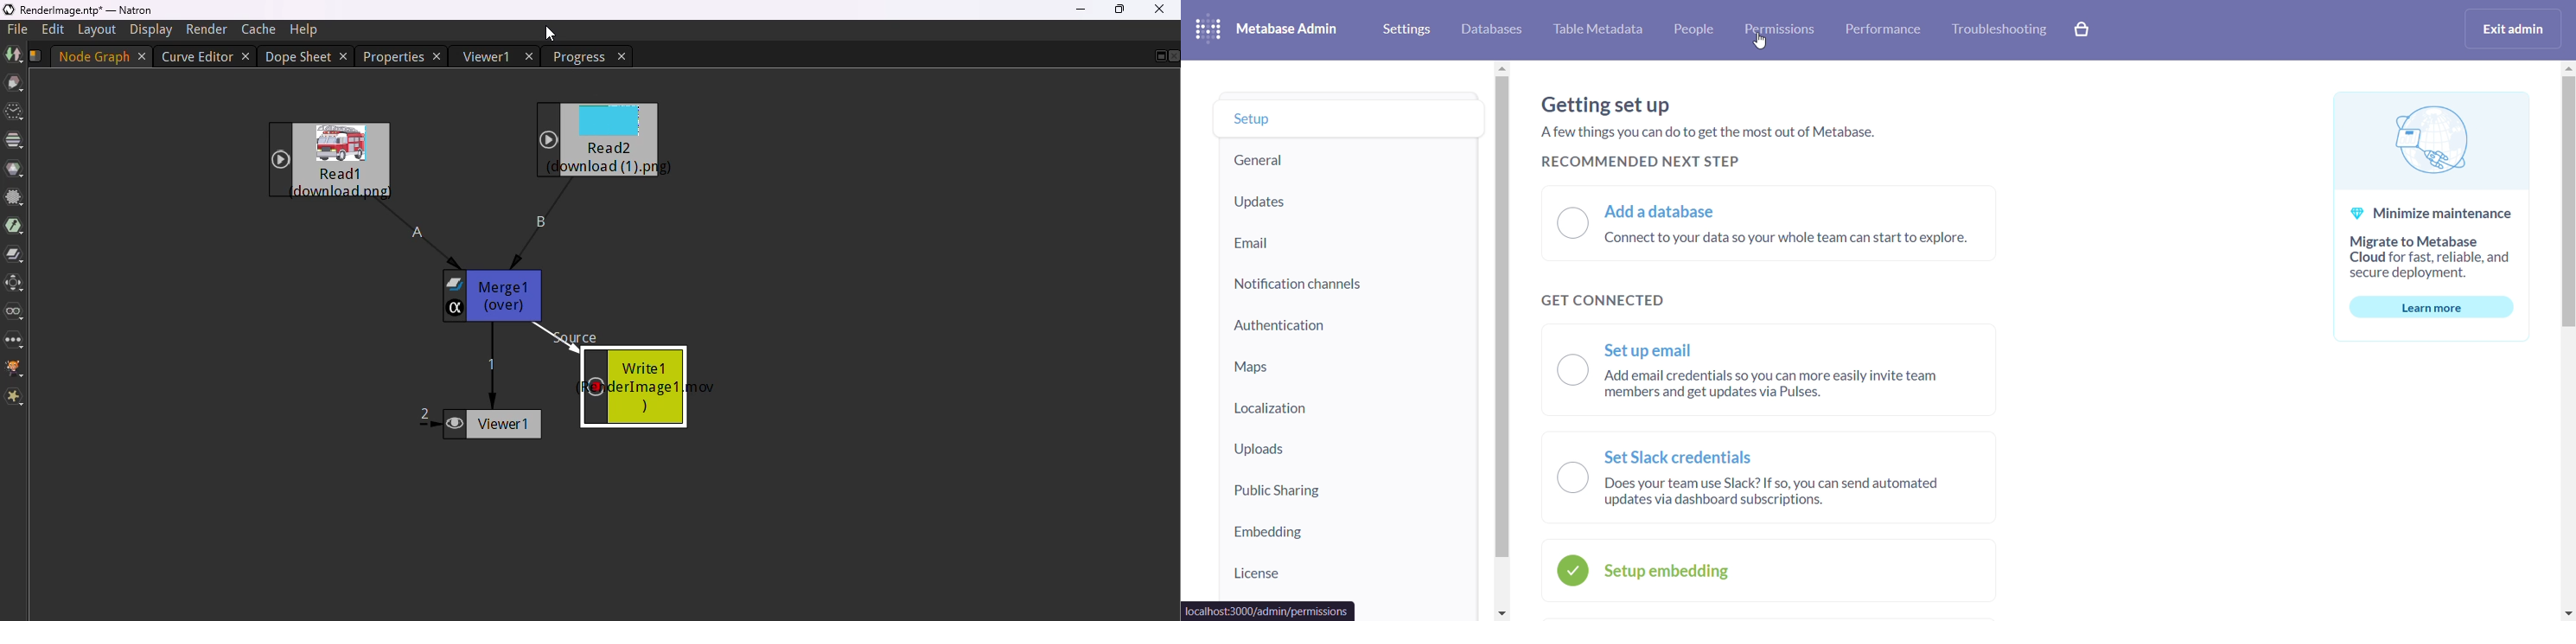 This screenshot has height=644, width=2576. I want to click on get connected, so click(1605, 302).